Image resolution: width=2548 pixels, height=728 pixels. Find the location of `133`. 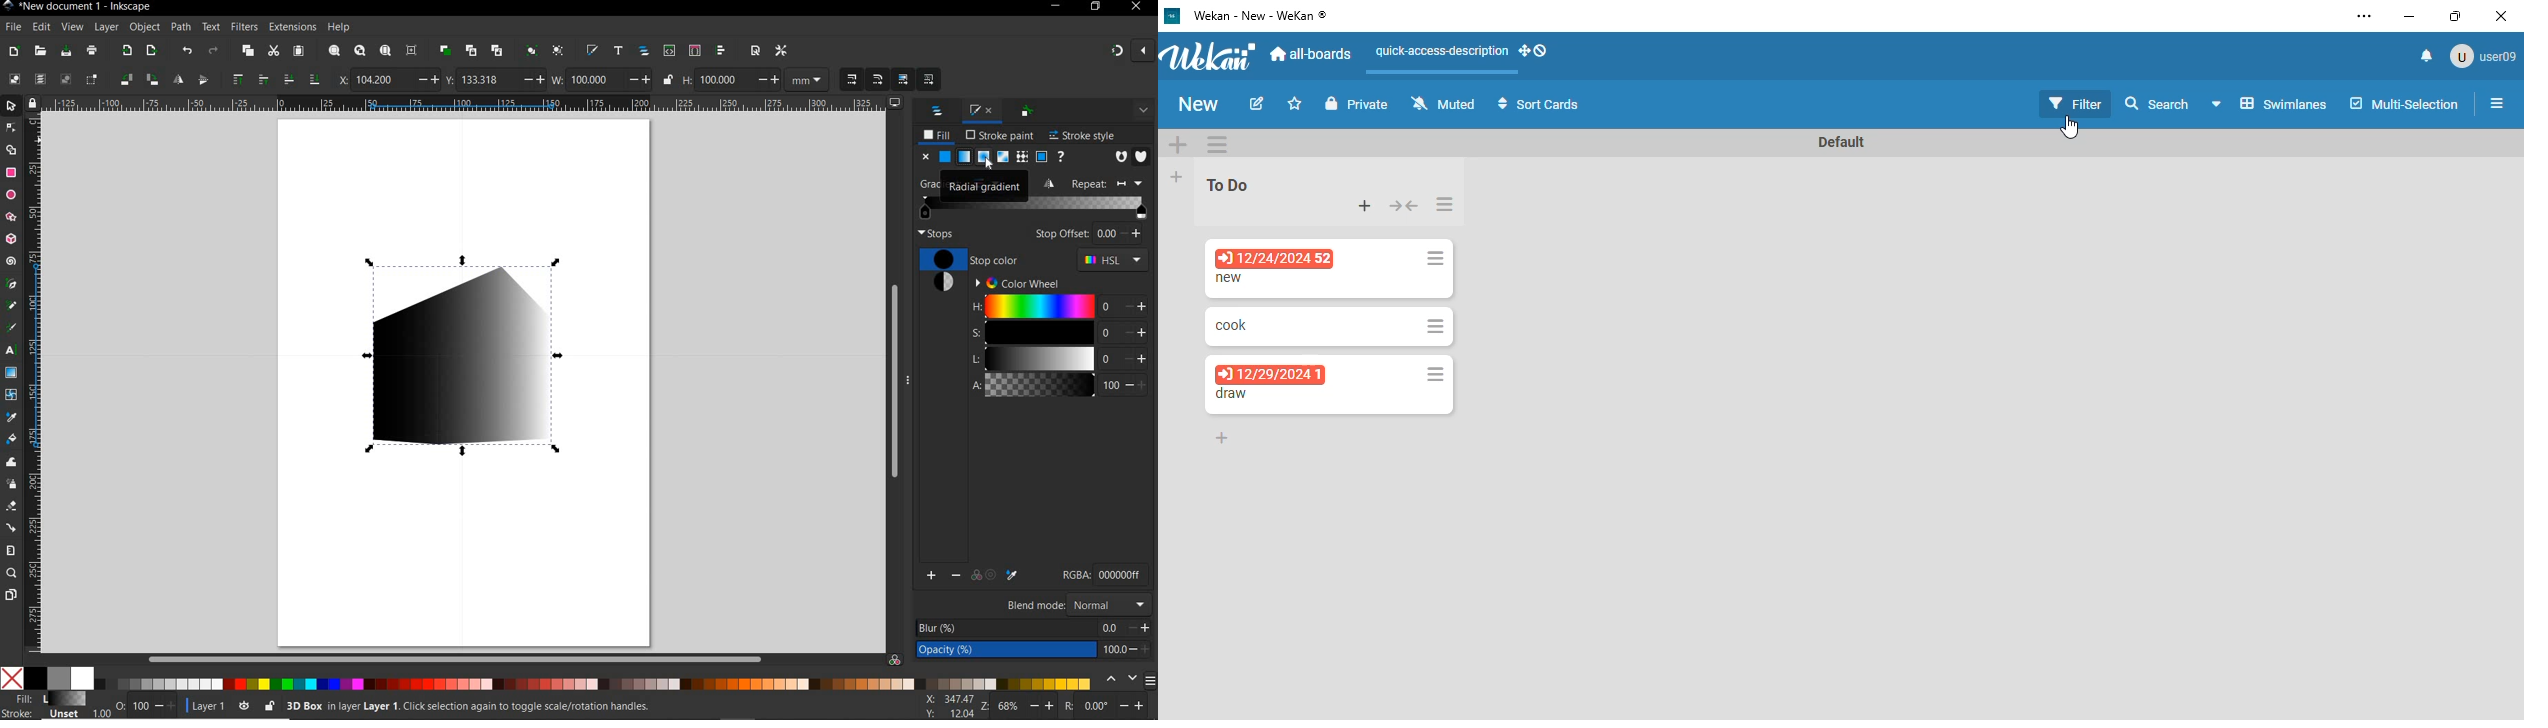

133 is located at coordinates (488, 79).